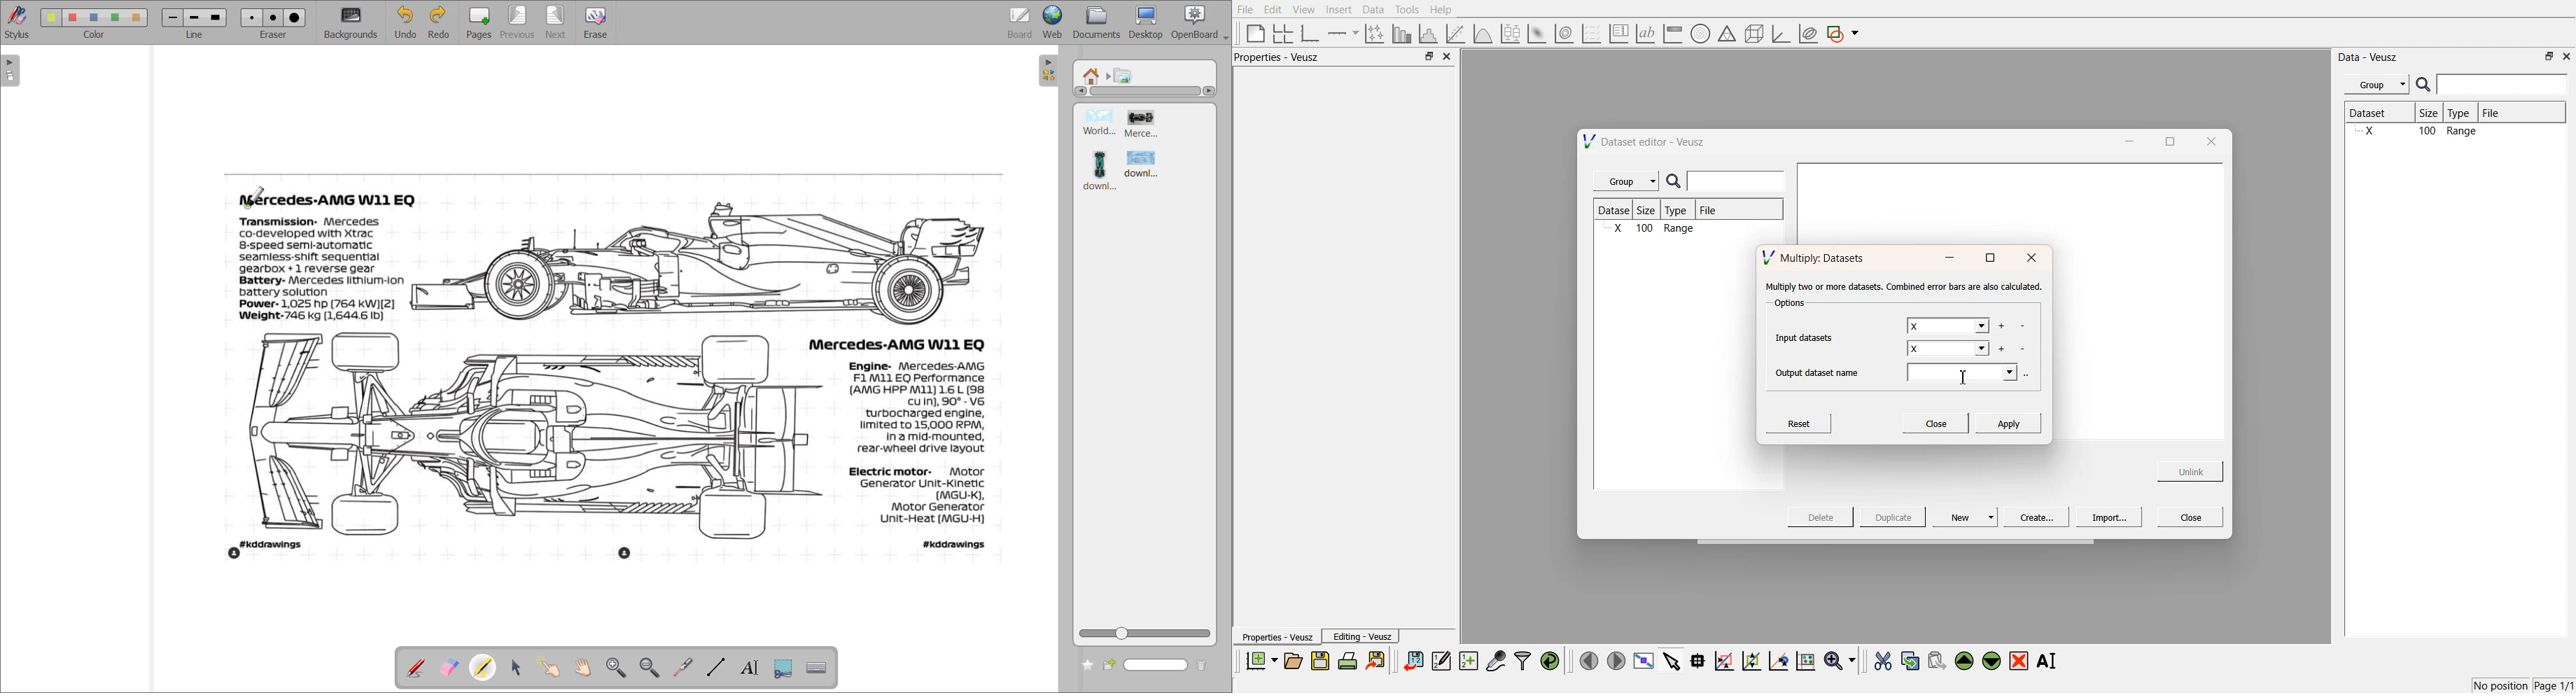 The height and width of the screenshot is (700, 2576). What do you see at coordinates (1377, 660) in the screenshot?
I see `export` at bounding box center [1377, 660].